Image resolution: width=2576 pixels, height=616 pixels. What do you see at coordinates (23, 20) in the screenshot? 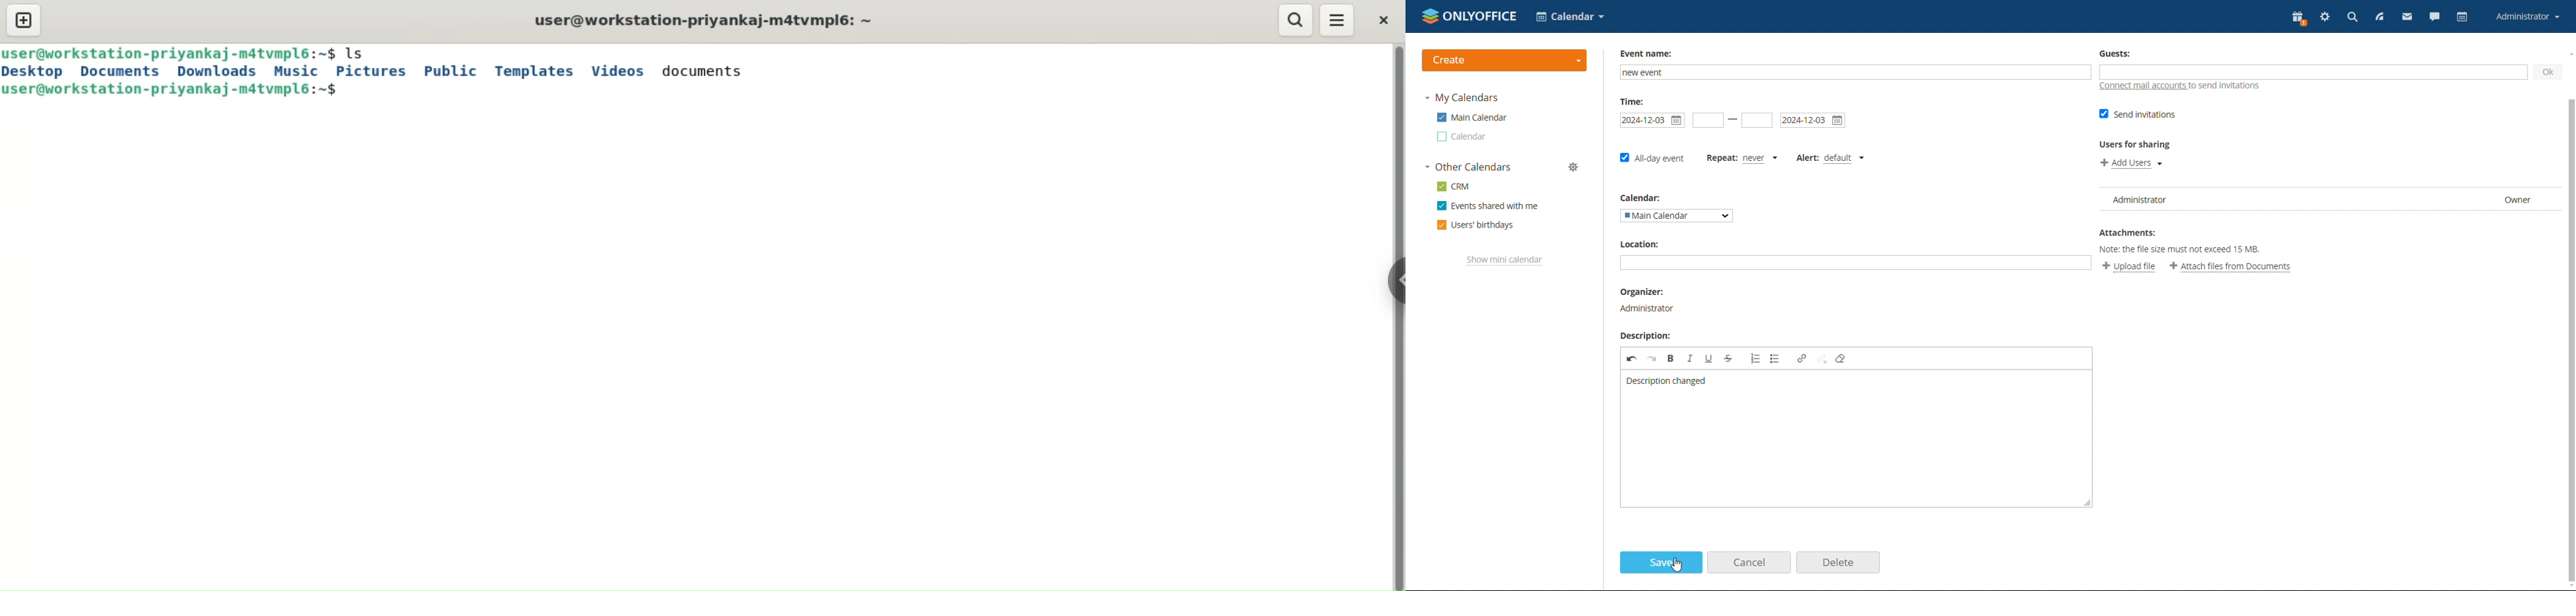
I see `new tab` at bounding box center [23, 20].